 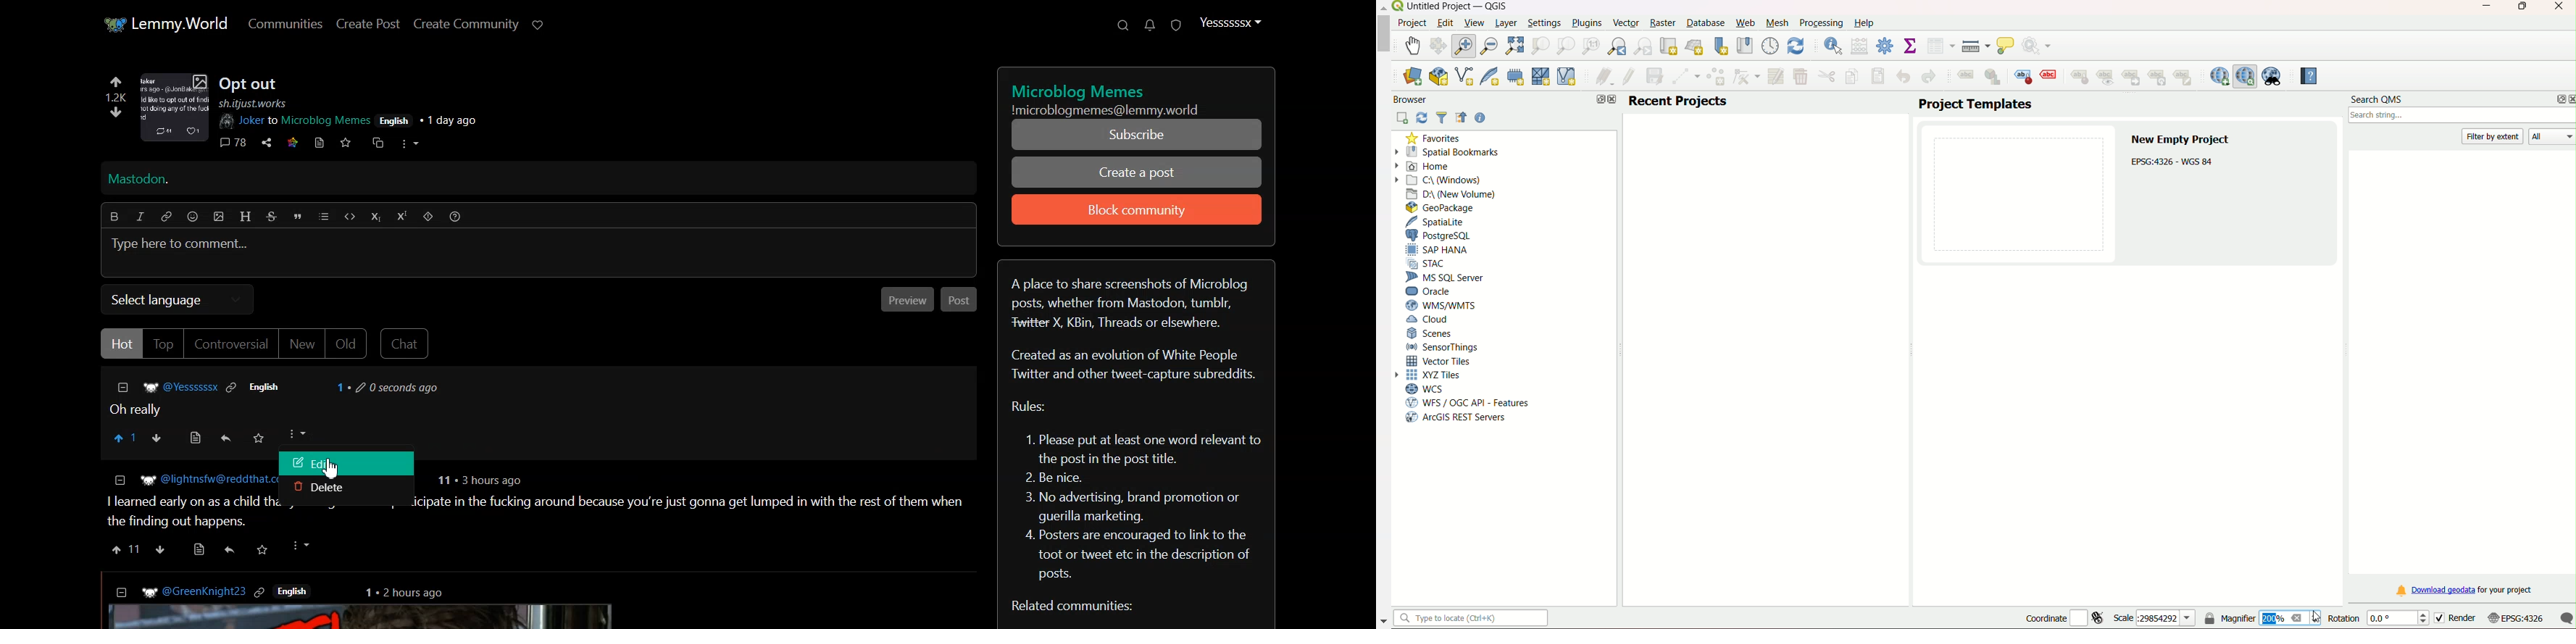 I want to click on save, so click(x=264, y=549).